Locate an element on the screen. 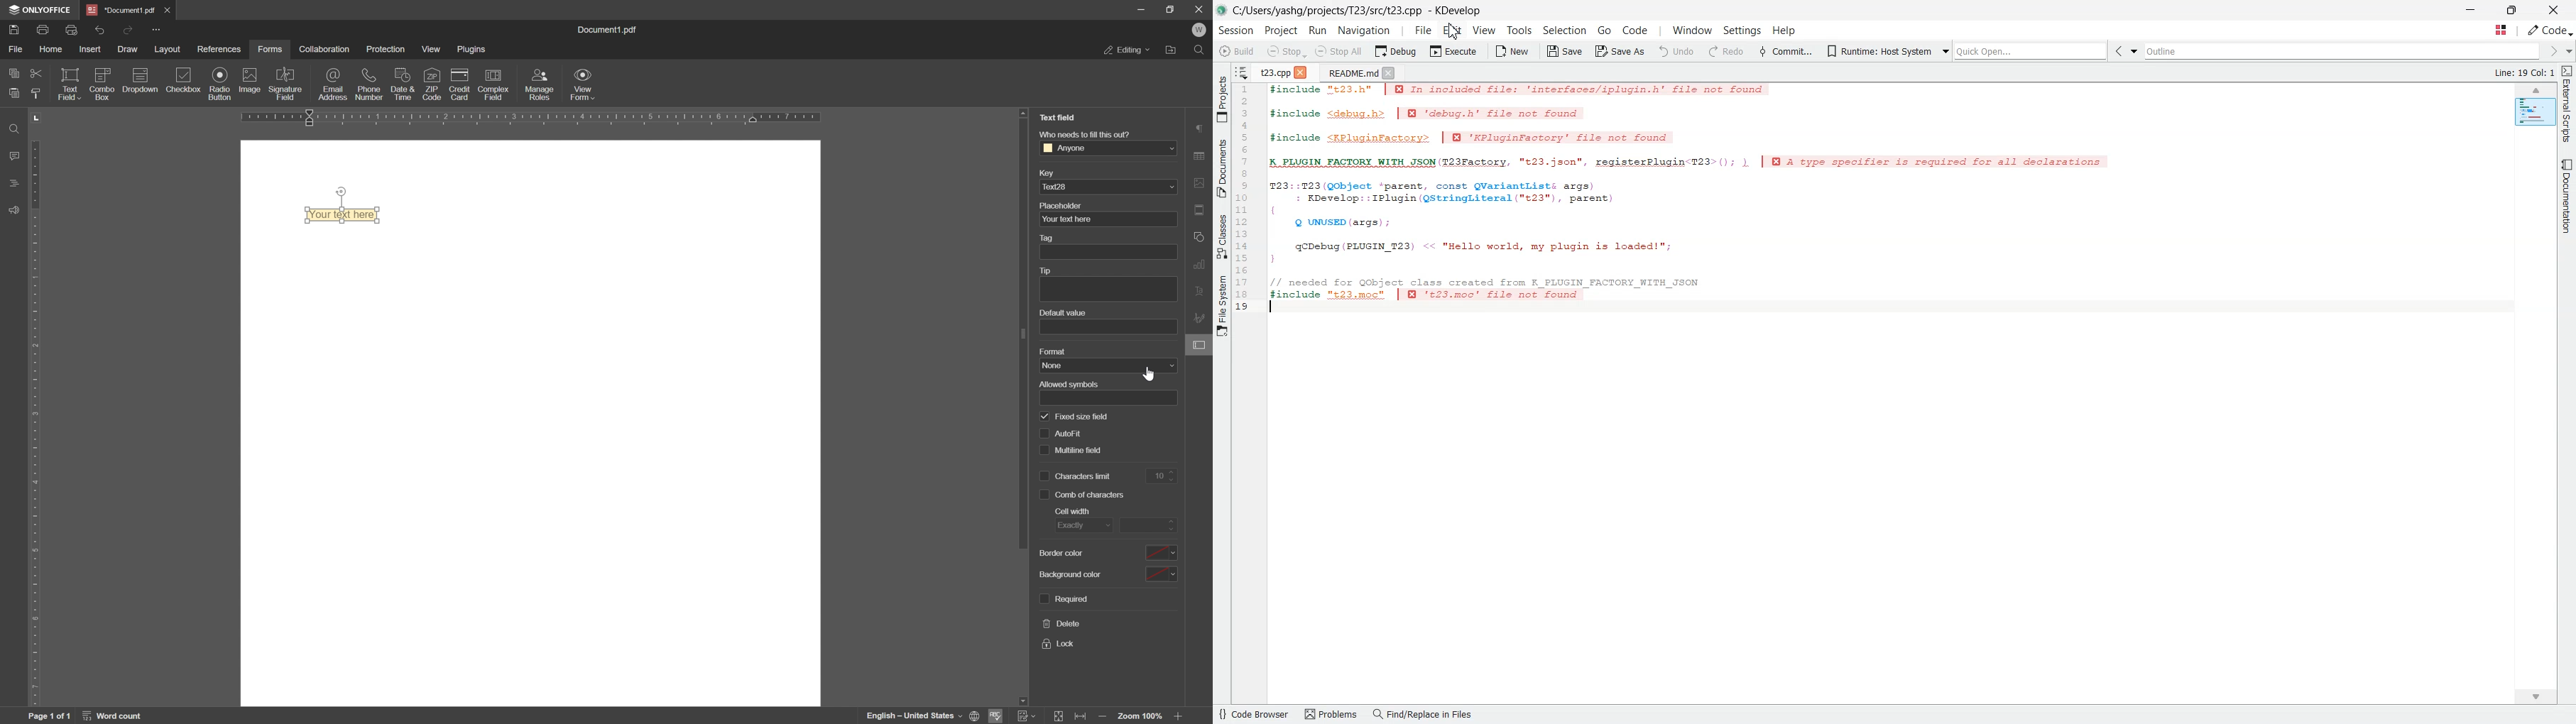 The image size is (2576, 728). drop down is located at coordinates (1162, 554).